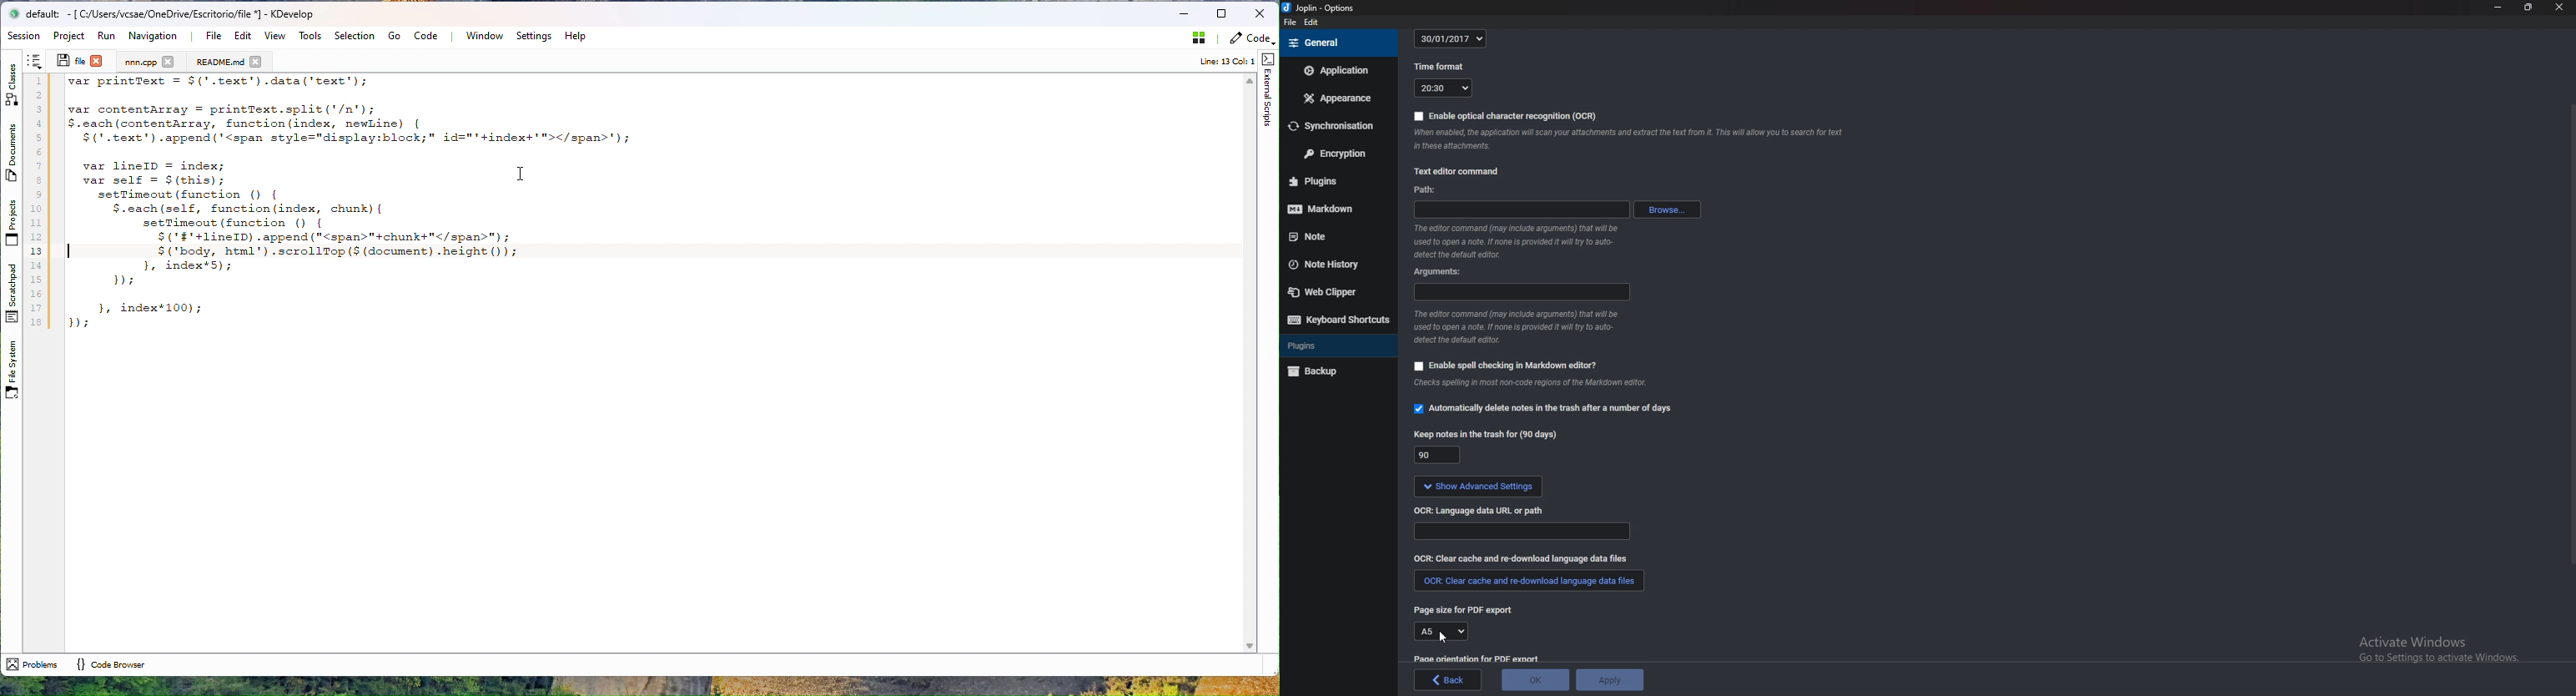 The width and height of the screenshot is (2576, 700). What do you see at coordinates (1507, 365) in the screenshot?
I see `Enable spell checking` at bounding box center [1507, 365].